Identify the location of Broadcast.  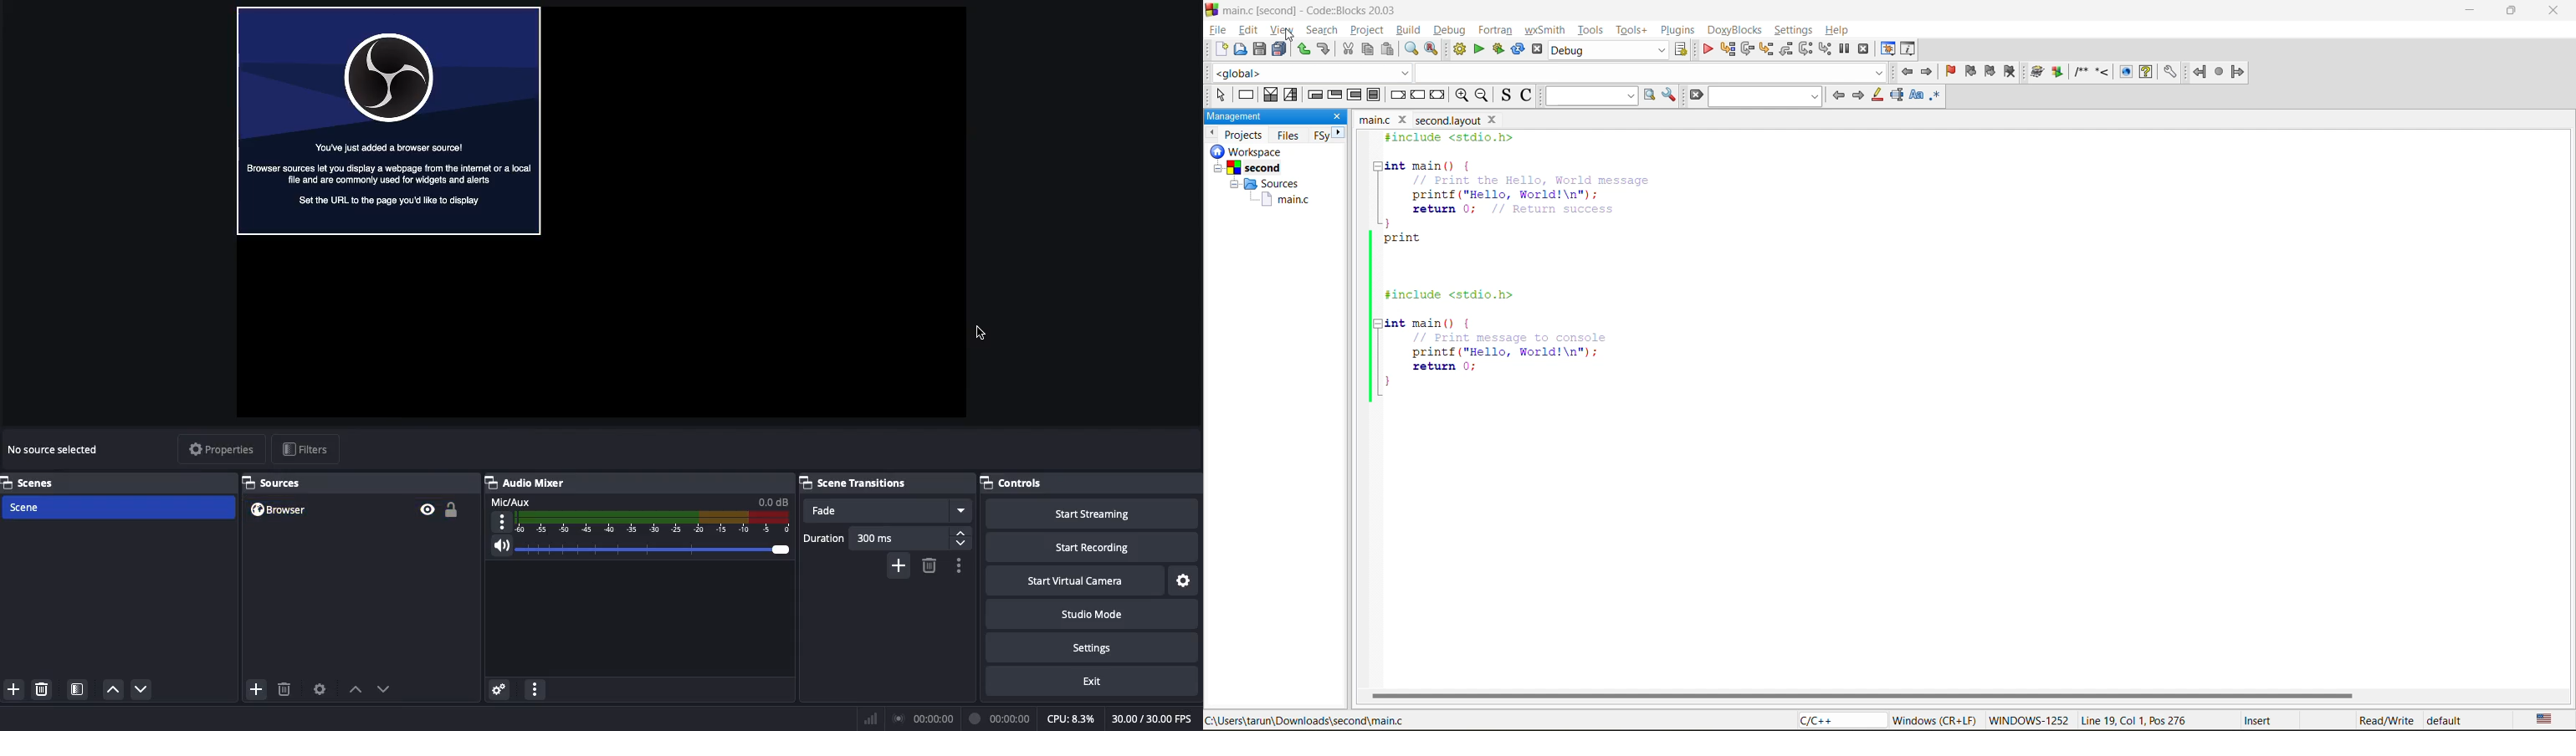
(921, 718).